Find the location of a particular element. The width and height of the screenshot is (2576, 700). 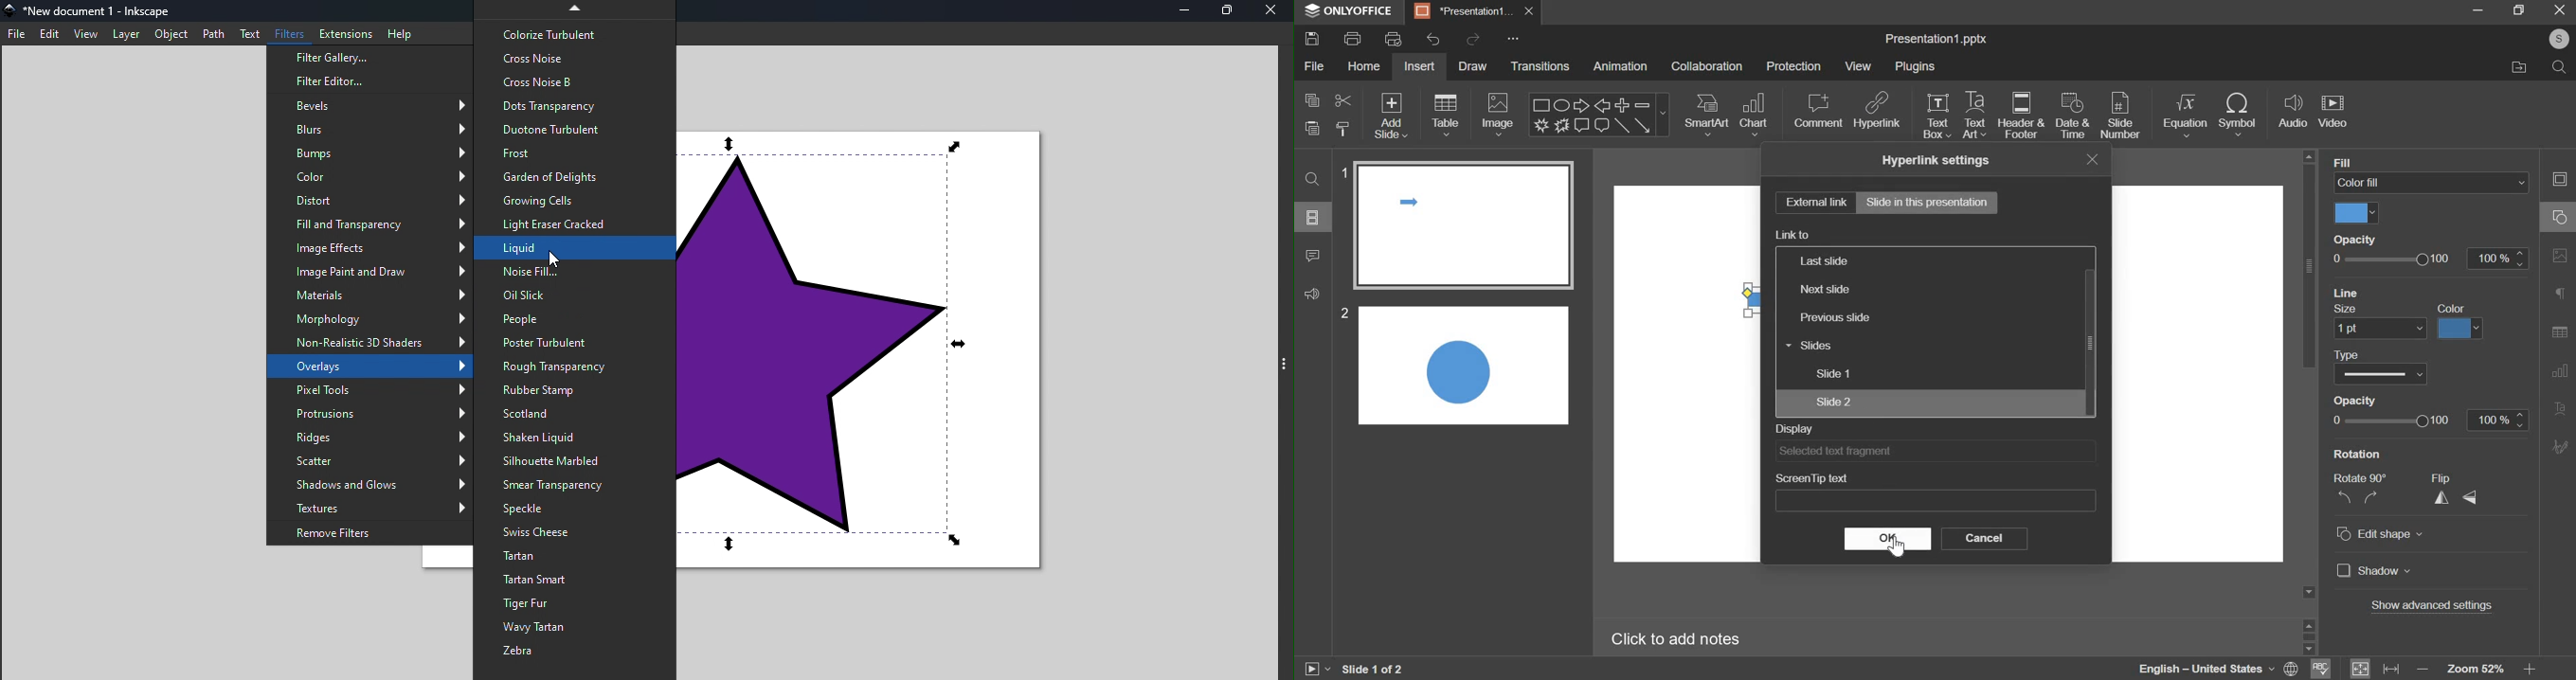

Layer is located at coordinates (124, 34).